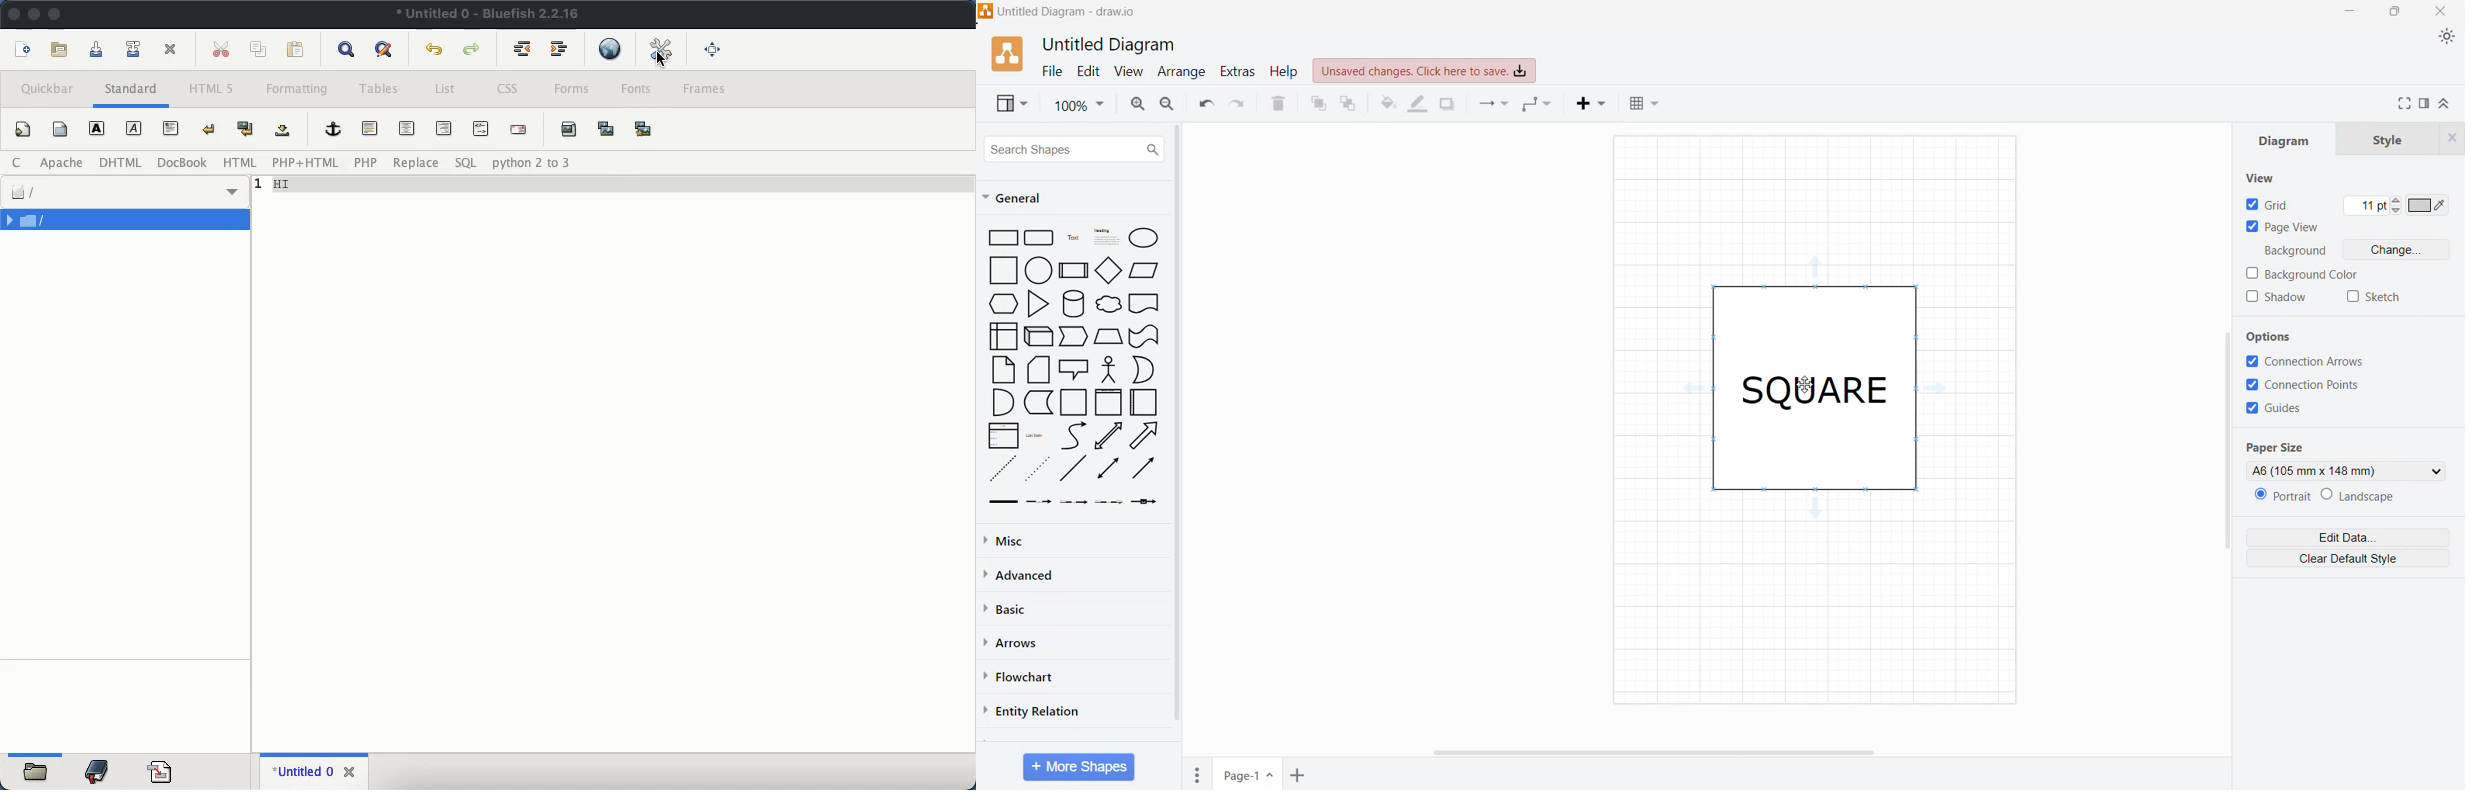  I want to click on Set width of the Grid, so click(2373, 207).